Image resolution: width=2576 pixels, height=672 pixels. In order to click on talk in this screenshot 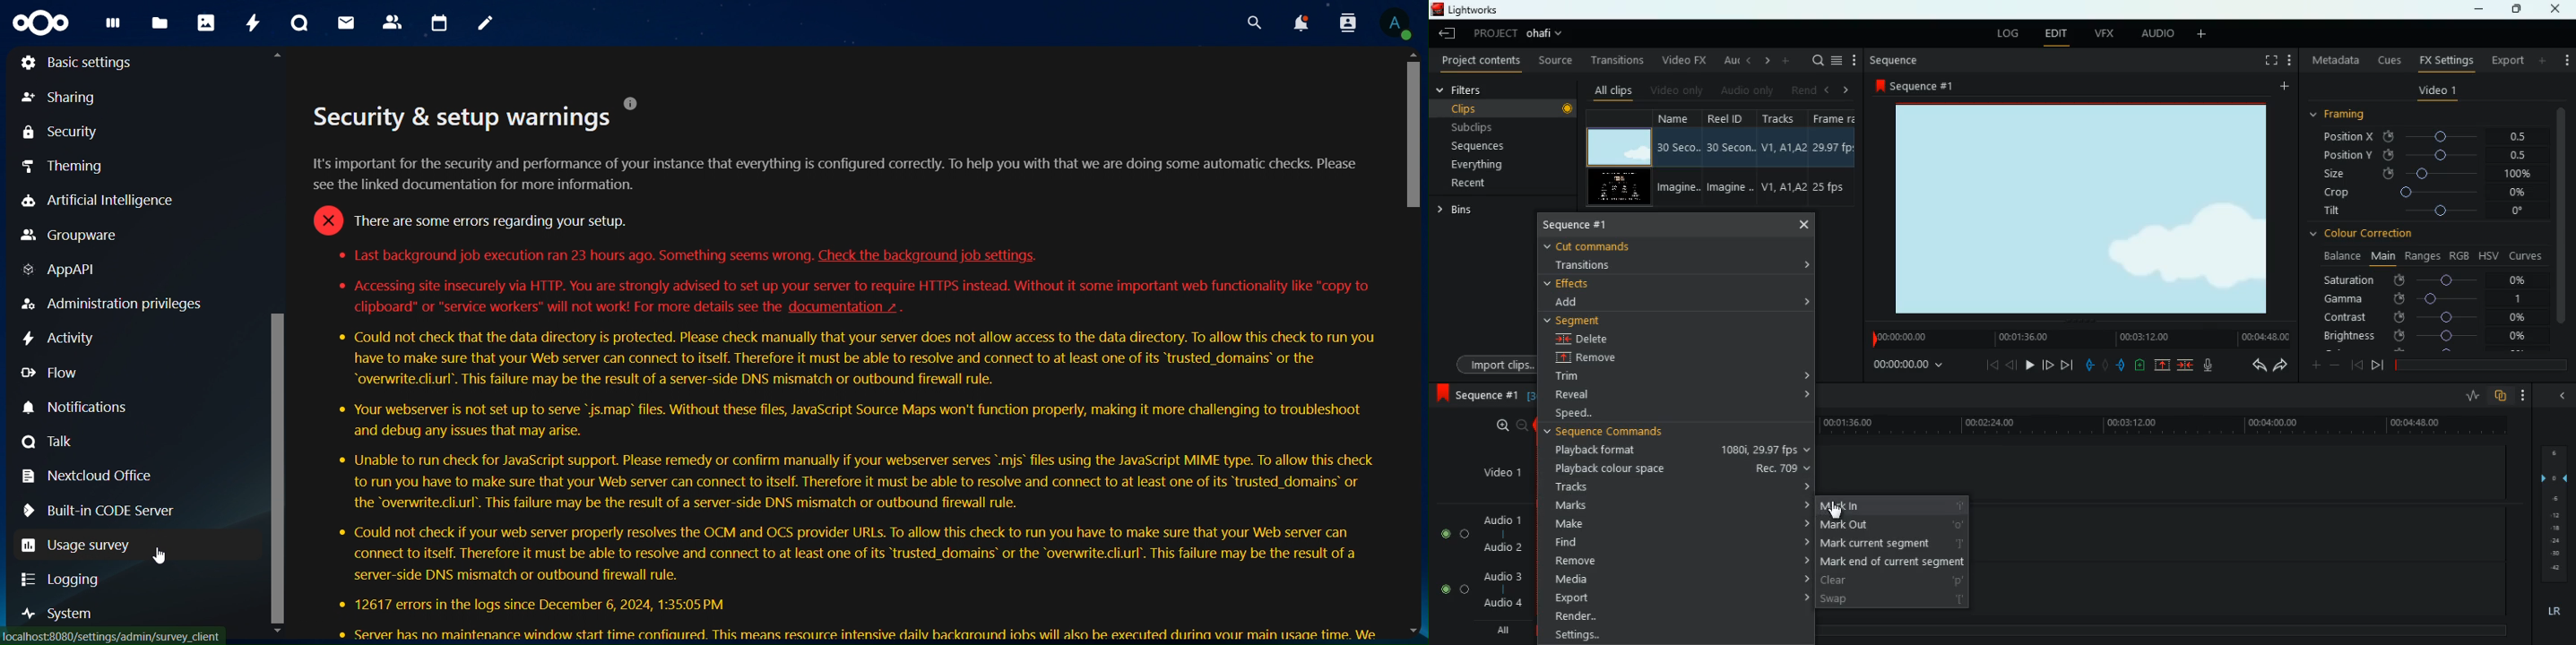, I will do `click(57, 441)`.